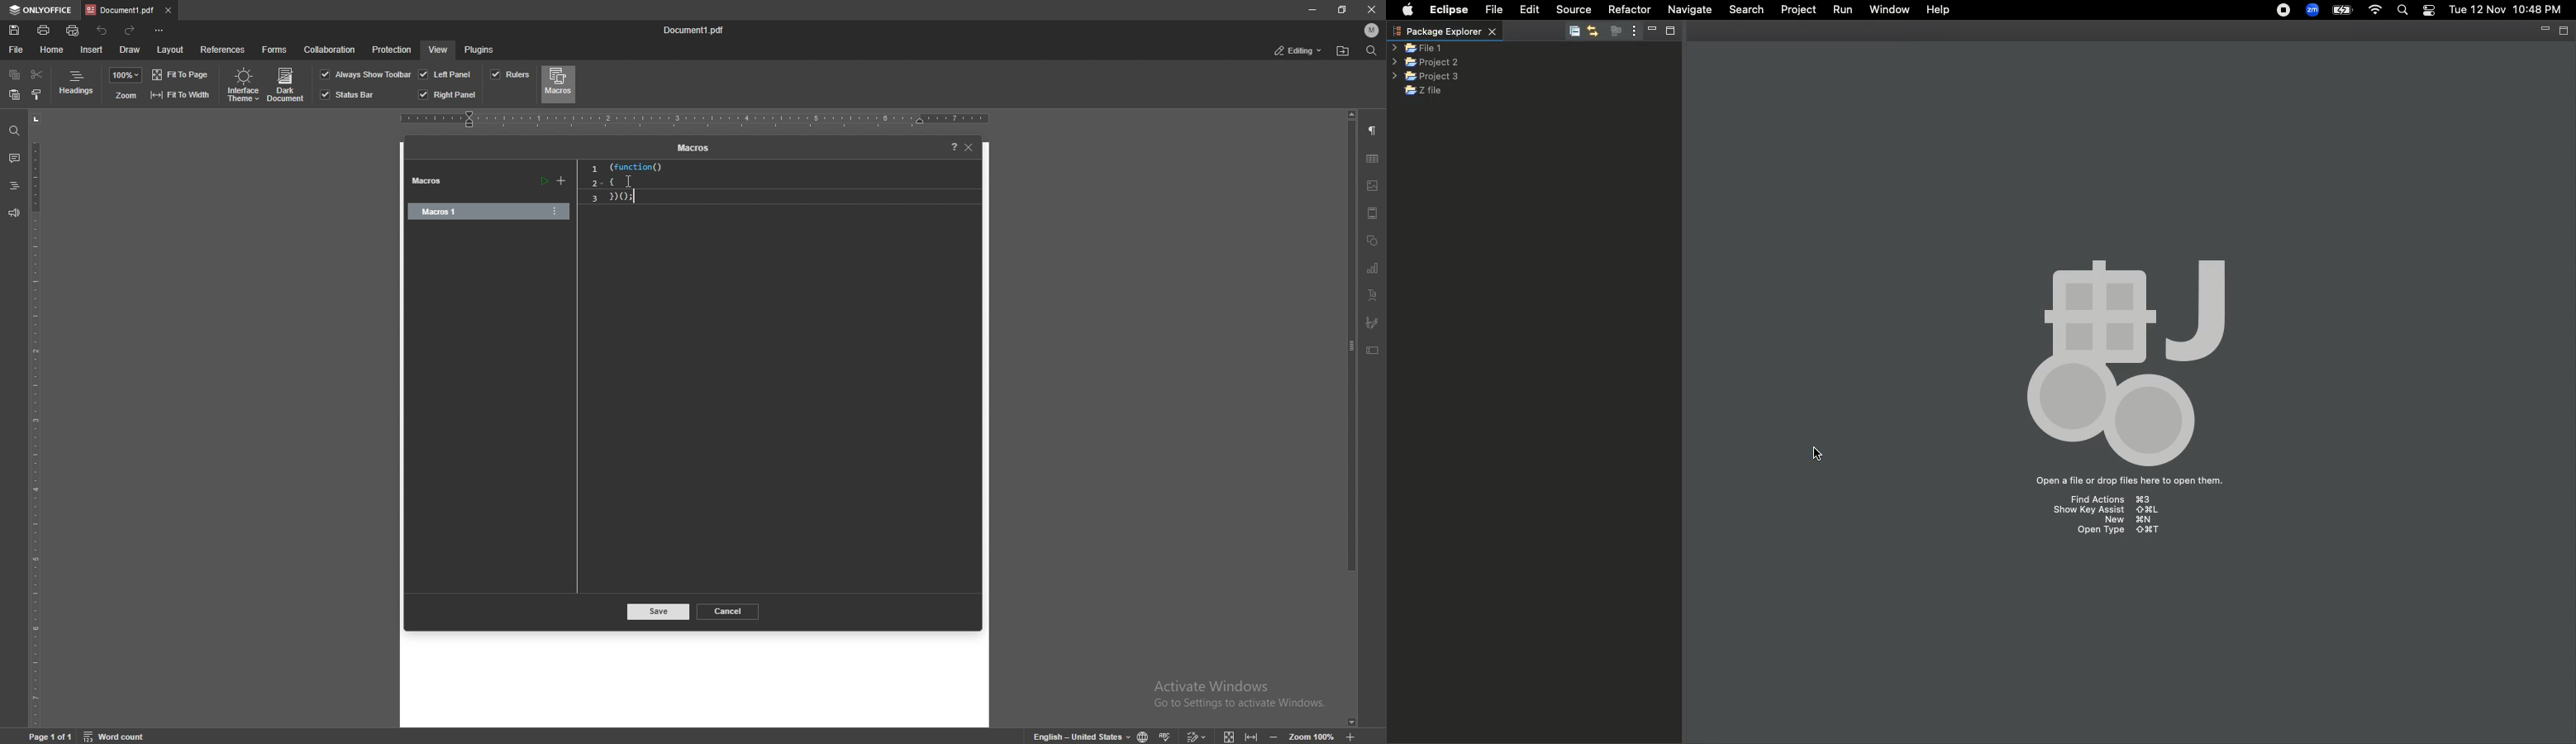  What do you see at coordinates (182, 74) in the screenshot?
I see `fit to page` at bounding box center [182, 74].